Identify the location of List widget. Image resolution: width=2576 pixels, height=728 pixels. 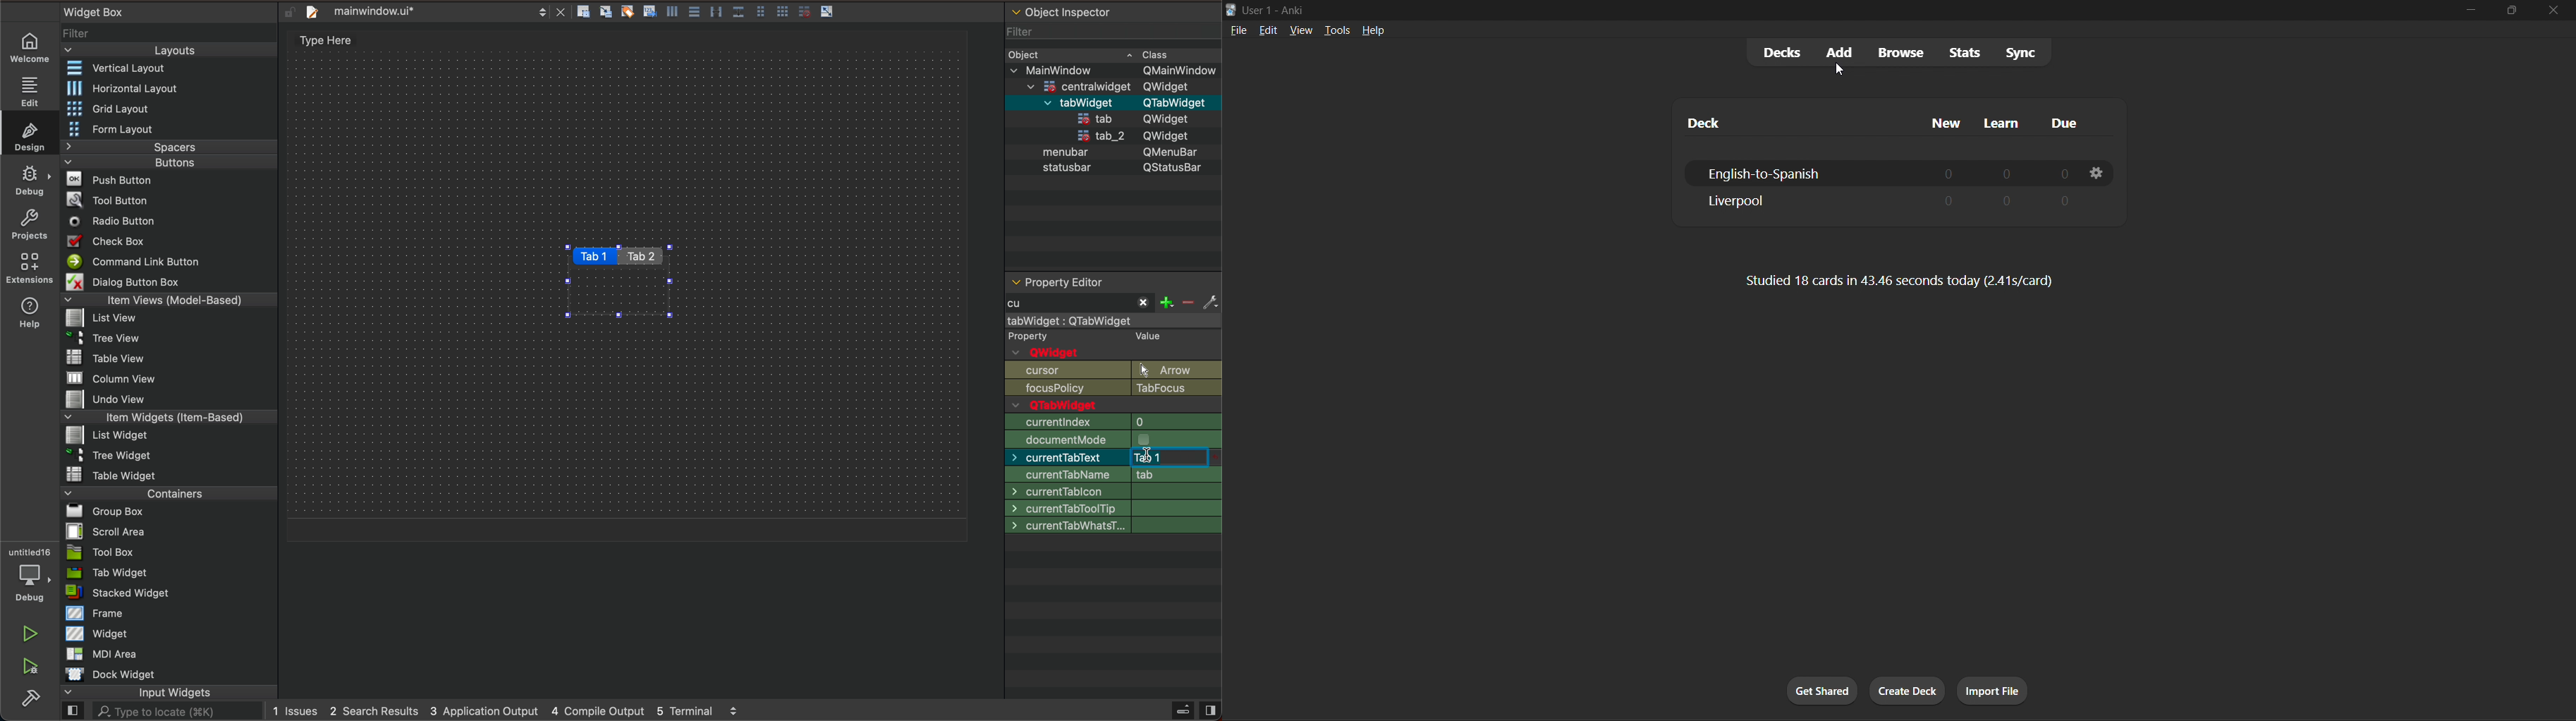
(102, 435).